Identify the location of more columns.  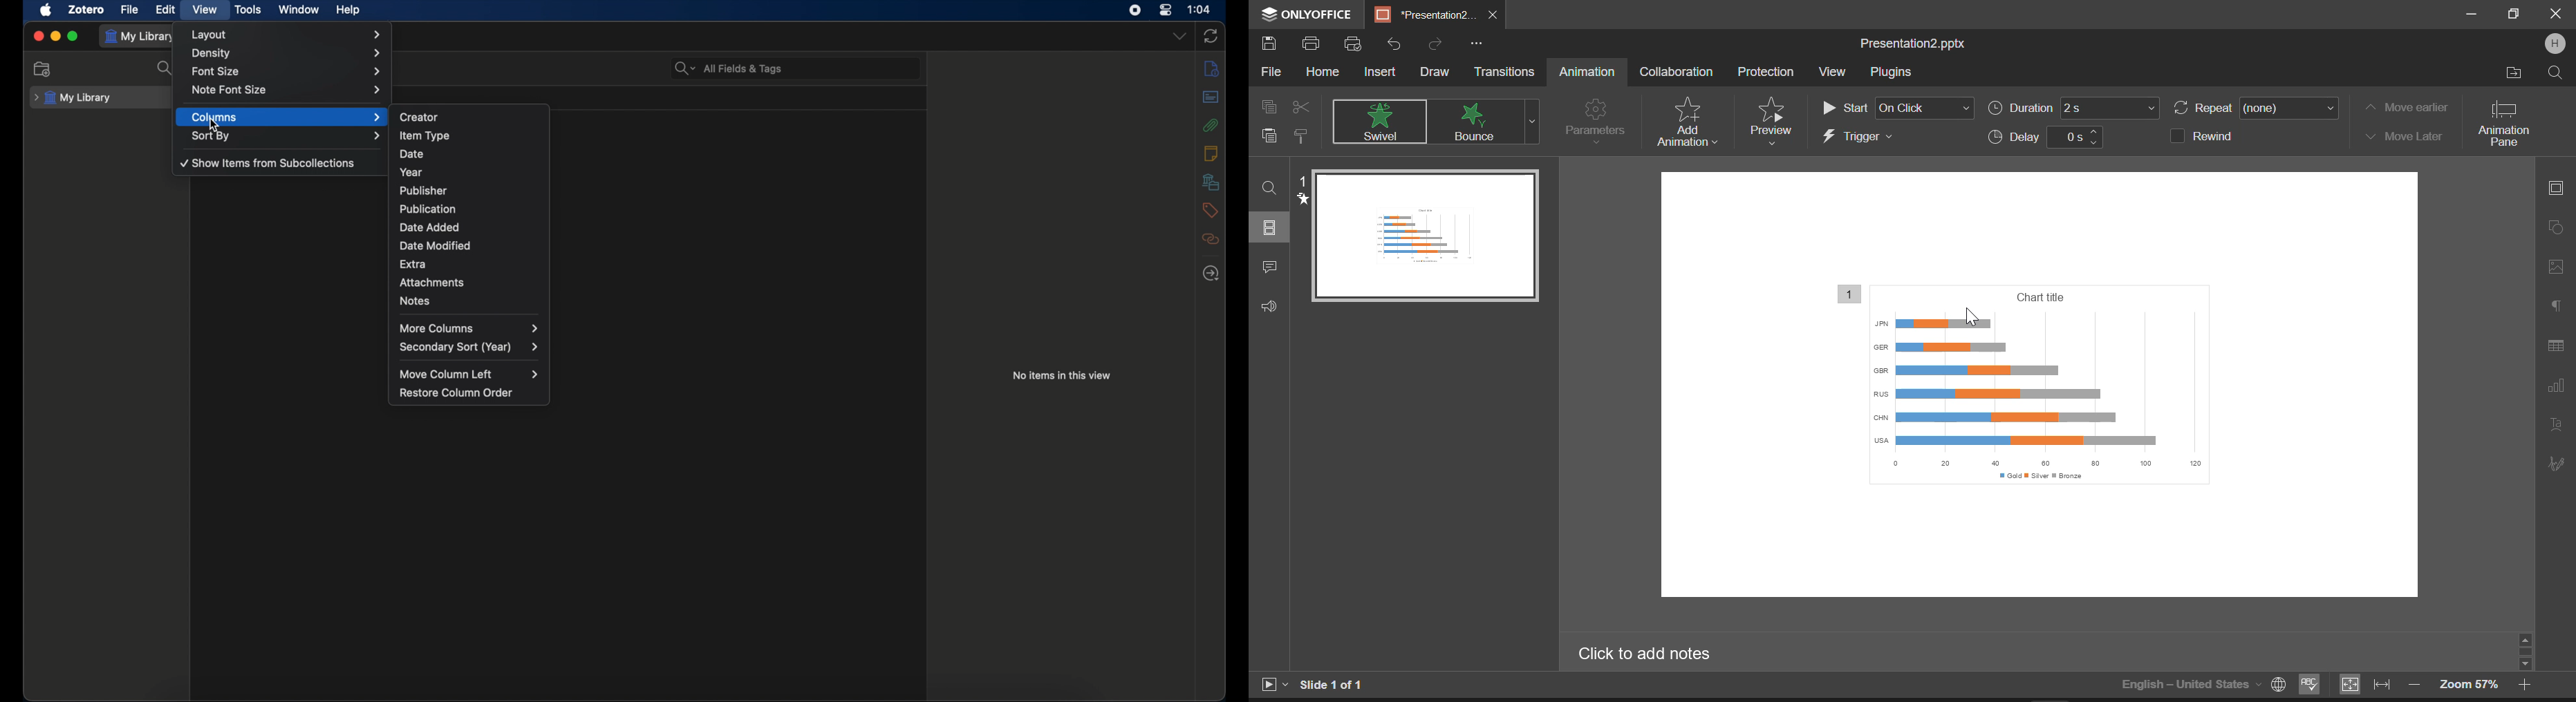
(468, 328).